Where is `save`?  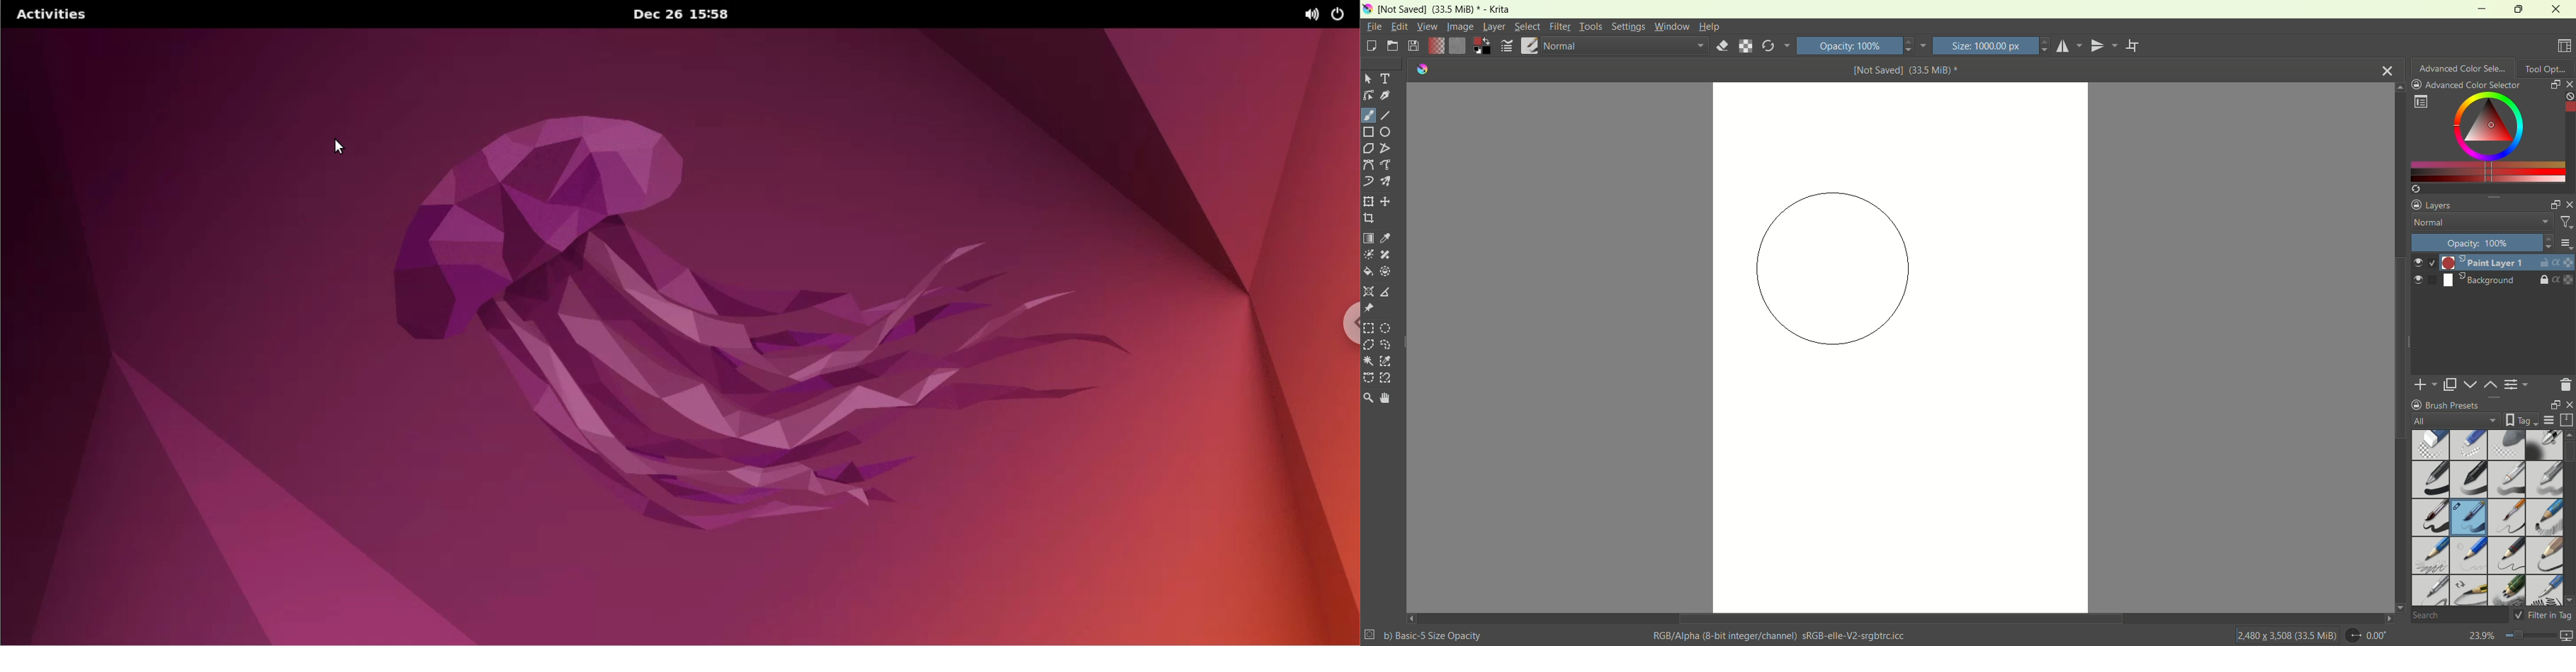
save is located at coordinates (1414, 46).